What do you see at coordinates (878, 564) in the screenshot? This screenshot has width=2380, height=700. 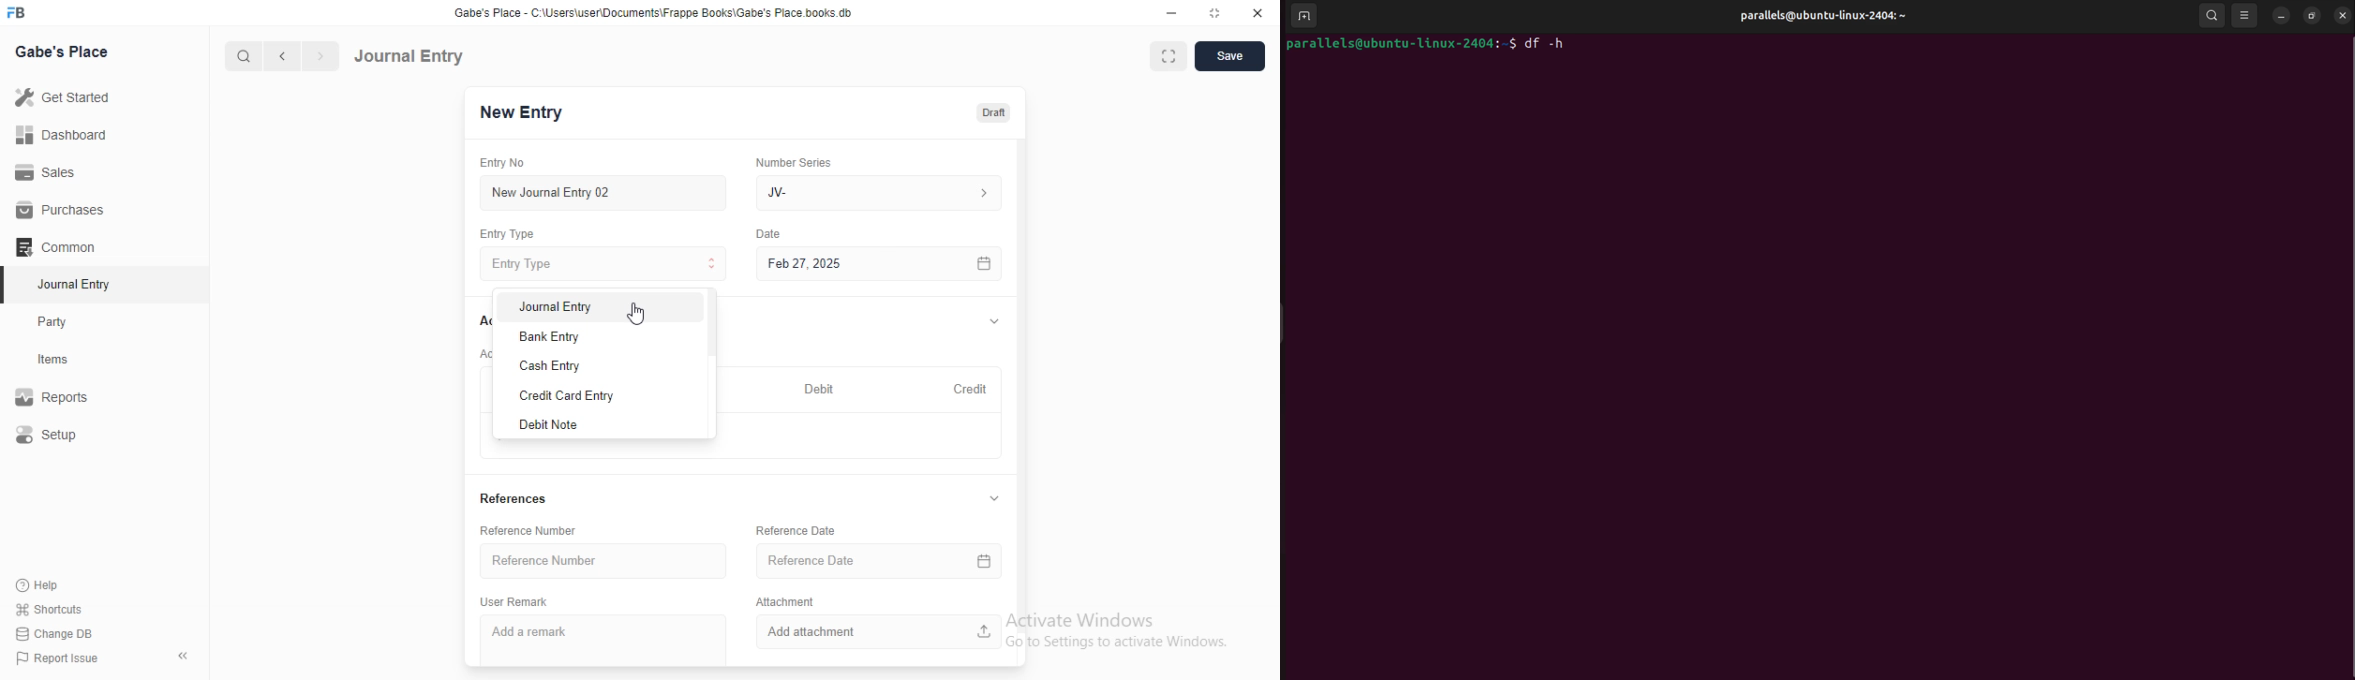 I see `Reference Date.` at bounding box center [878, 564].